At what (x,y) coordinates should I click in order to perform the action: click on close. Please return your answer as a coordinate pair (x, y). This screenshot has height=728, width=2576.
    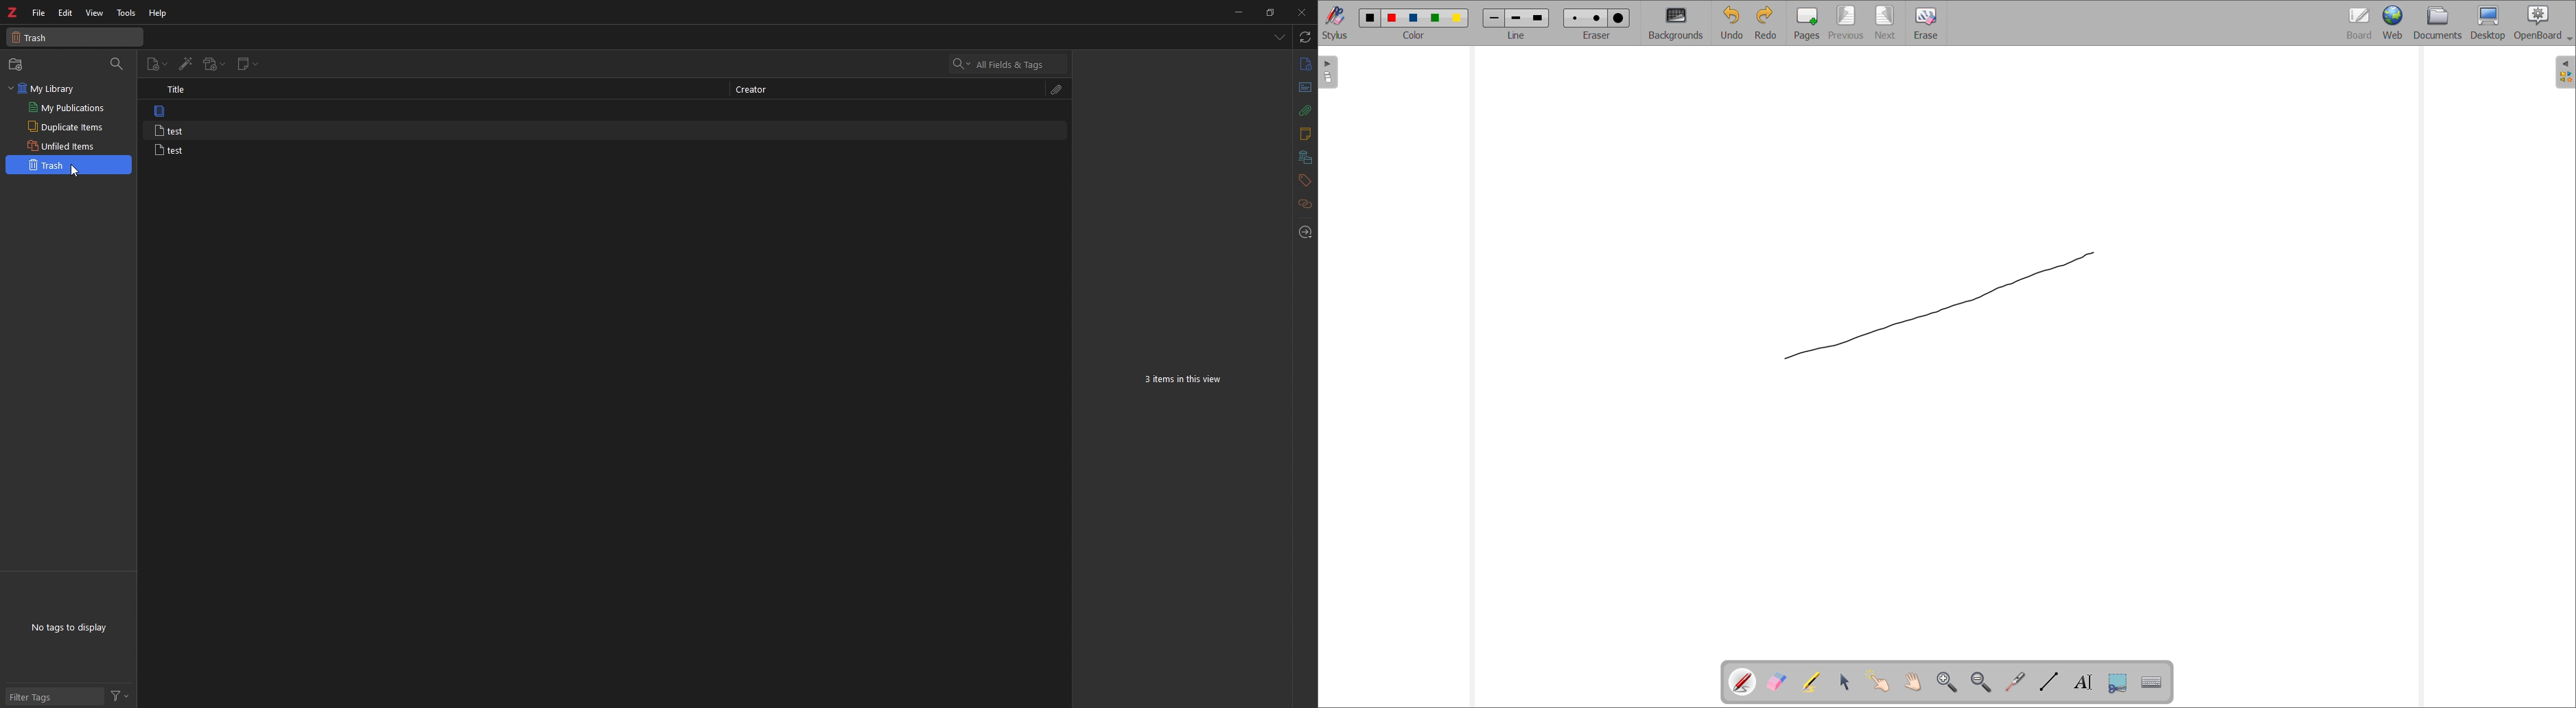
    Looking at the image, I should click on (1300, 12).